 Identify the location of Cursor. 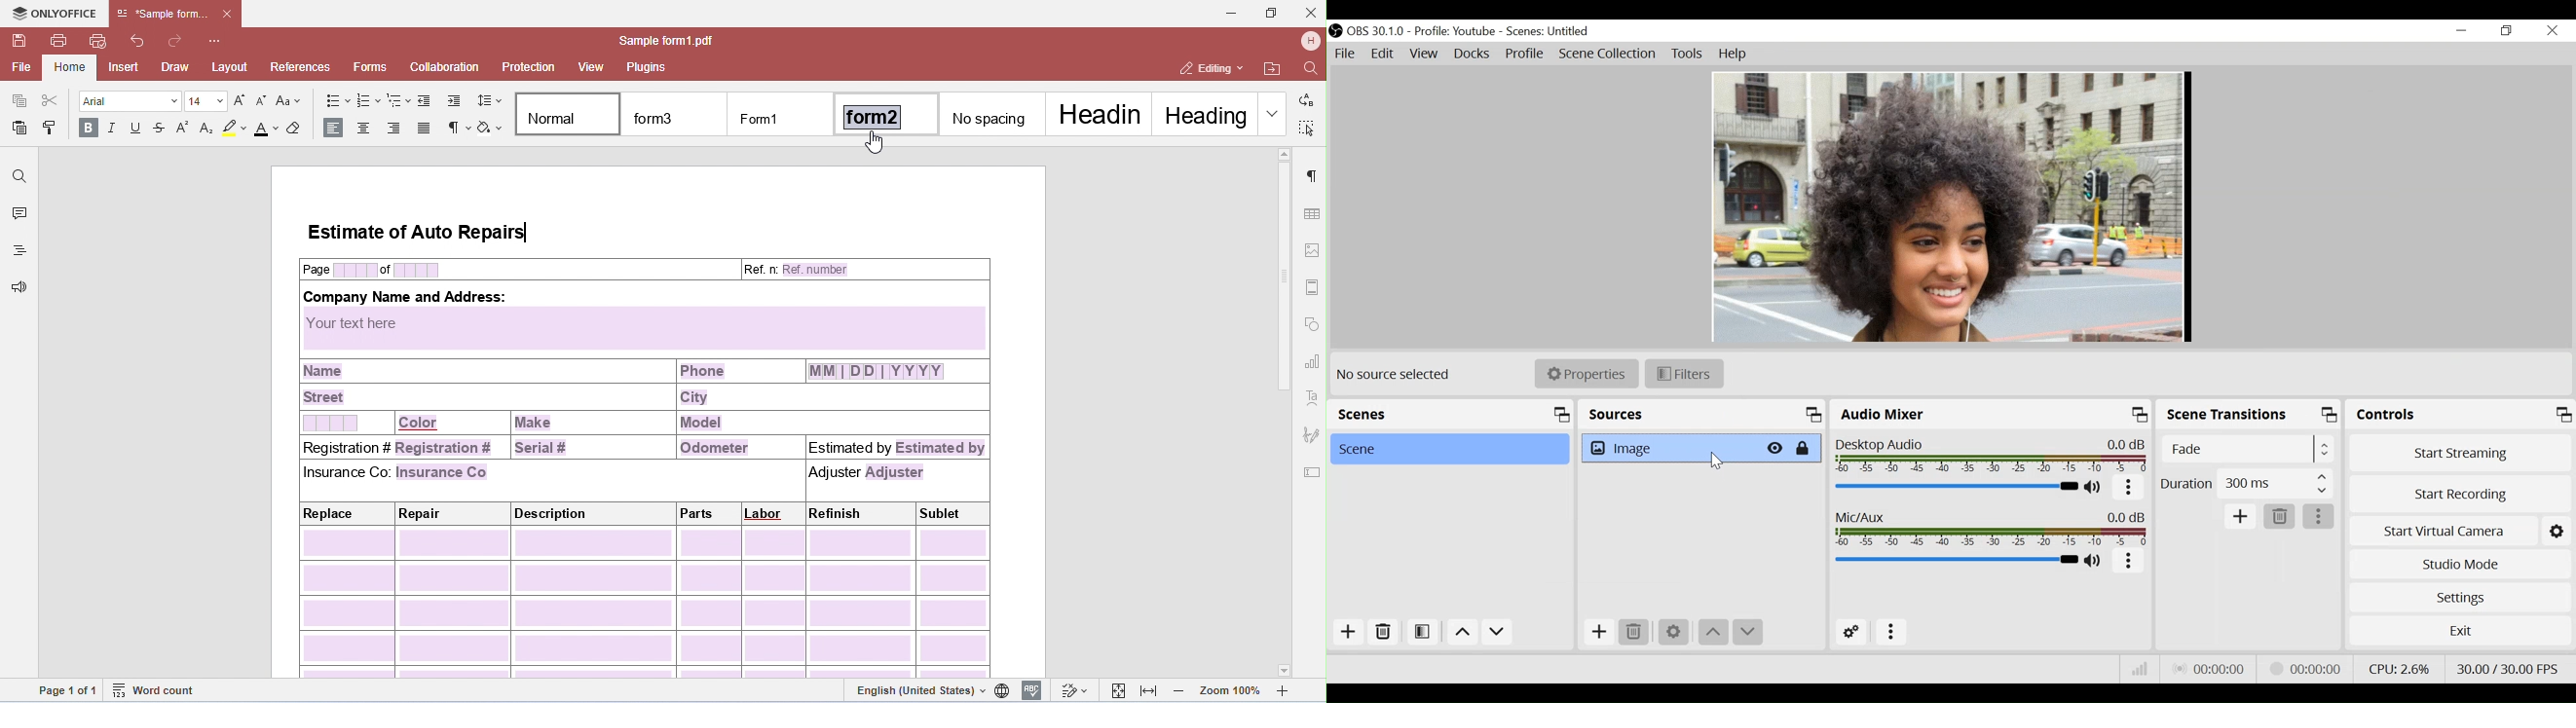
(1719, 461).